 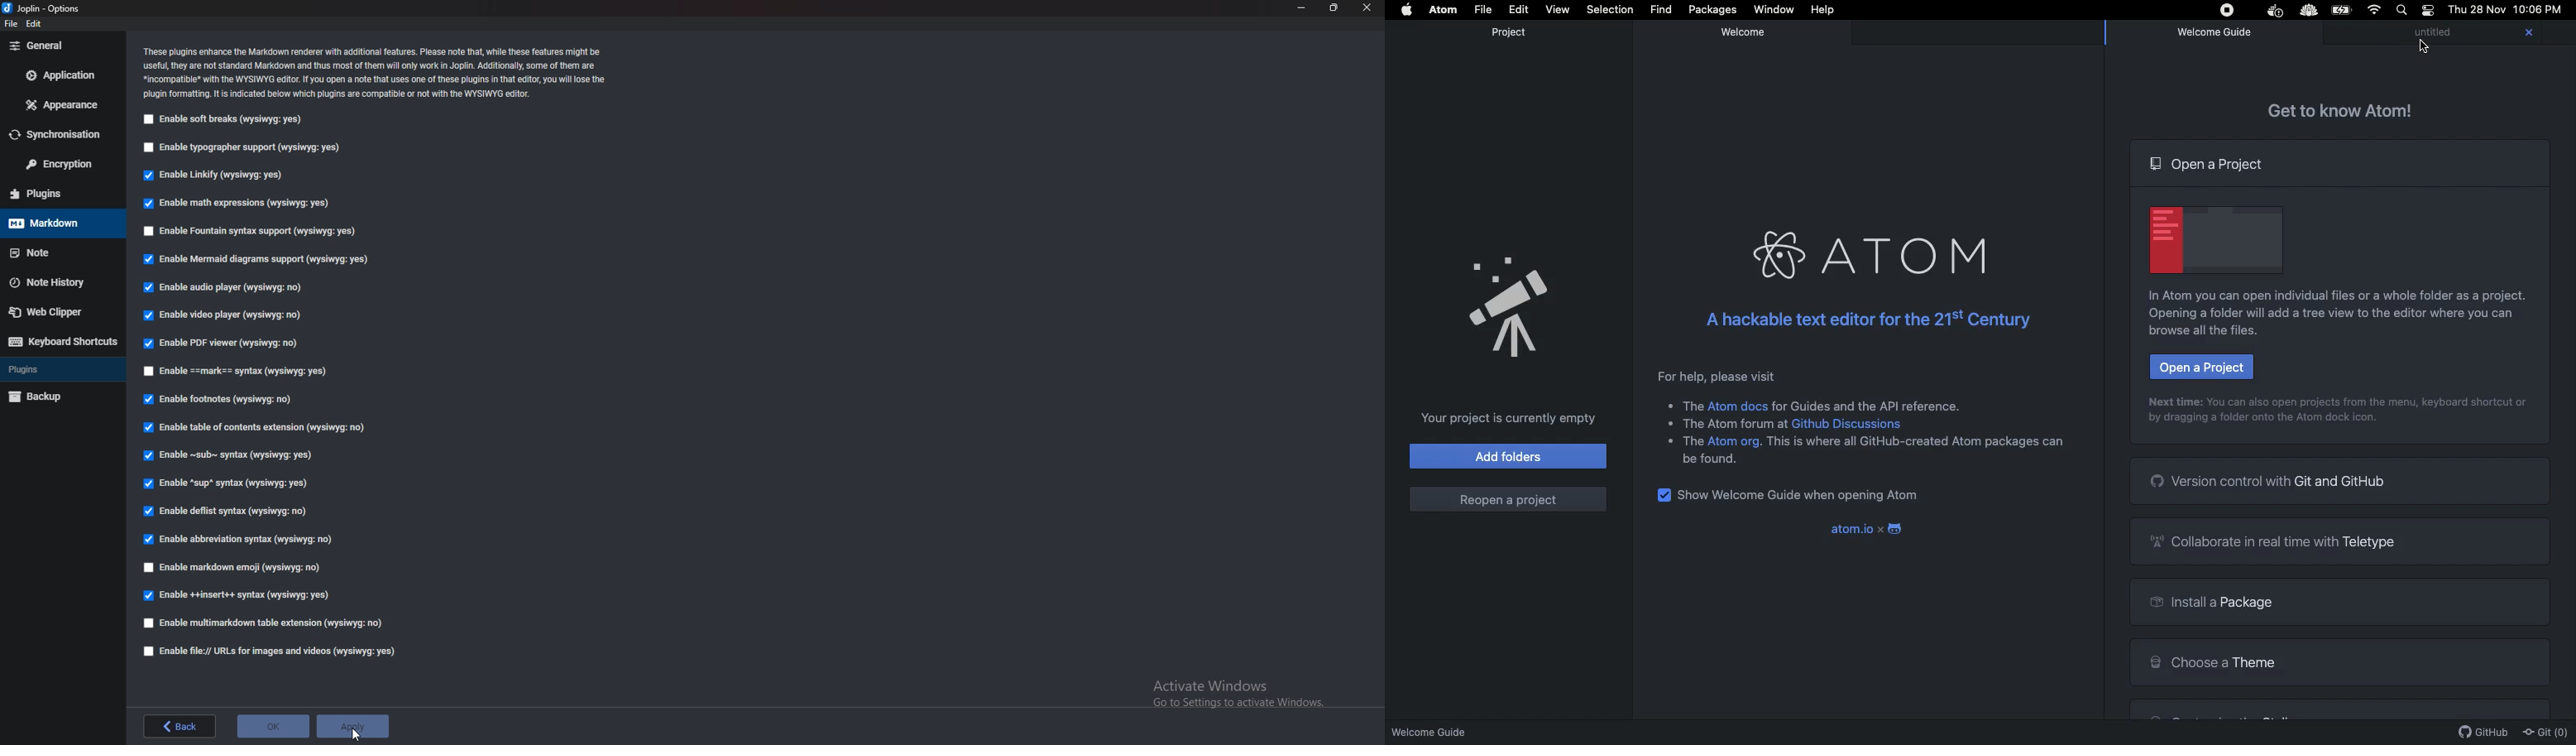 I want to click on Enable sub syntax, so click(x=230, y=455).